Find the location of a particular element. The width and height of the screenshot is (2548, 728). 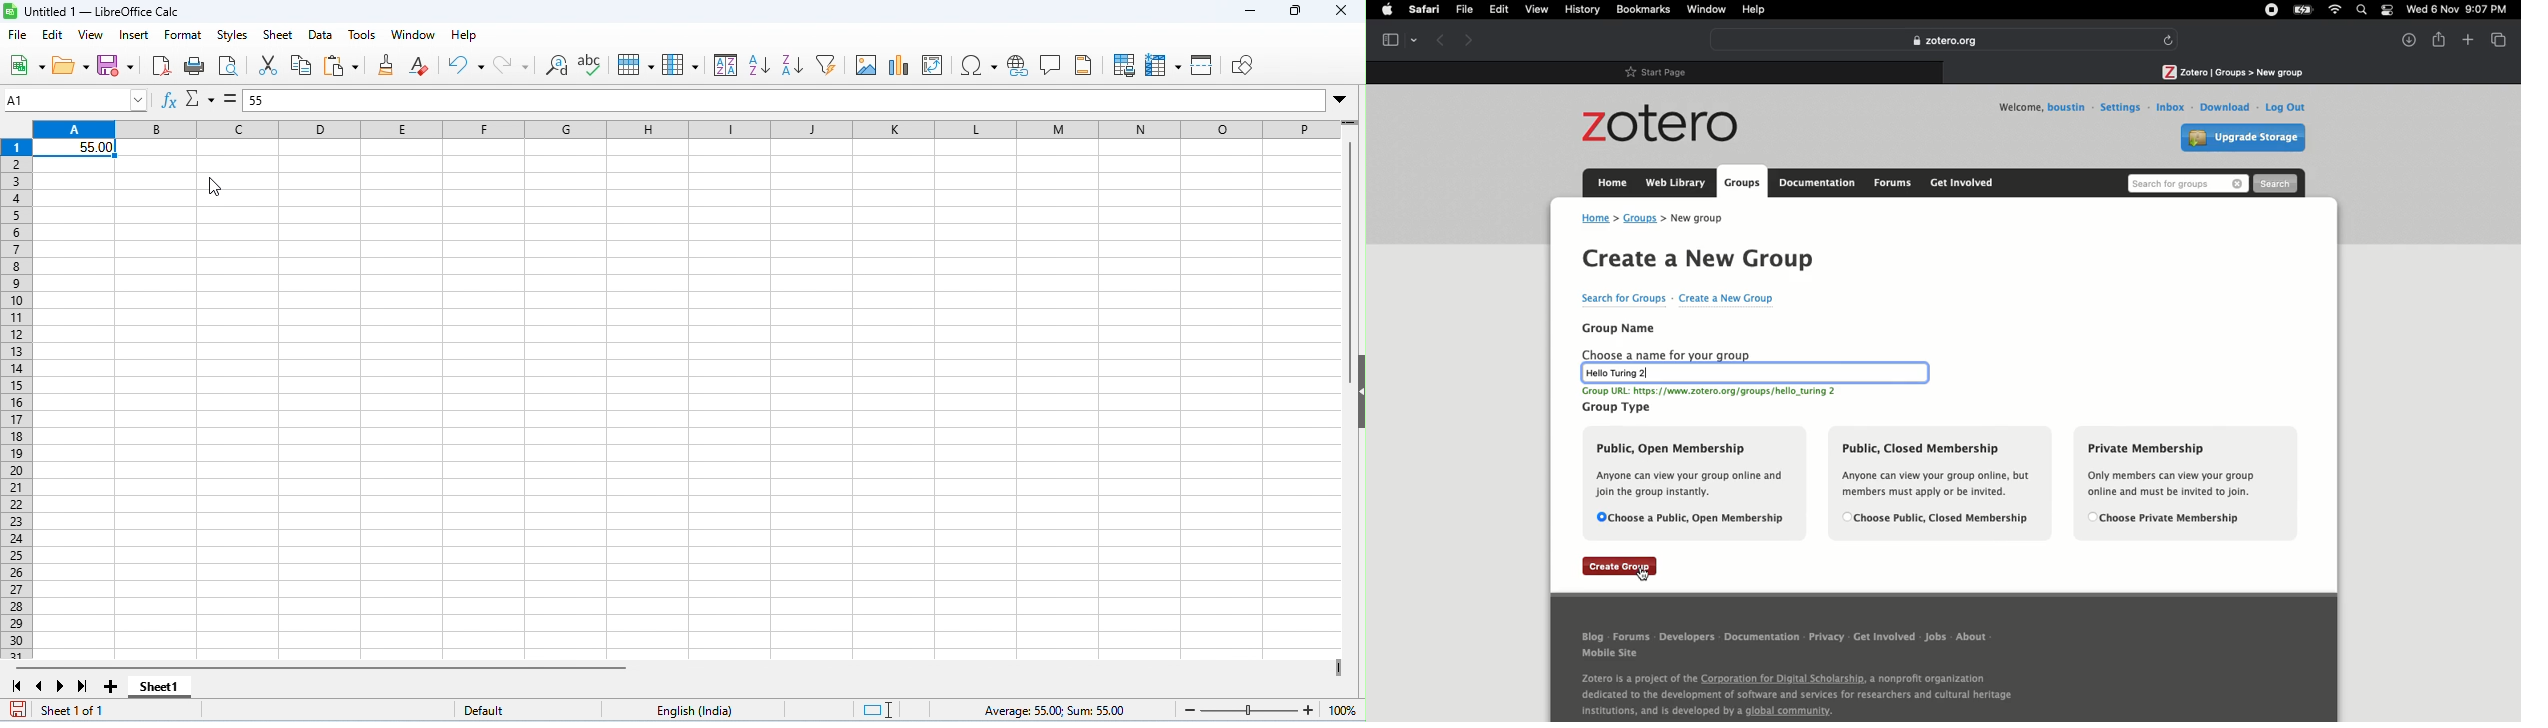

Apple logo is located at coordinates (1386, 10).